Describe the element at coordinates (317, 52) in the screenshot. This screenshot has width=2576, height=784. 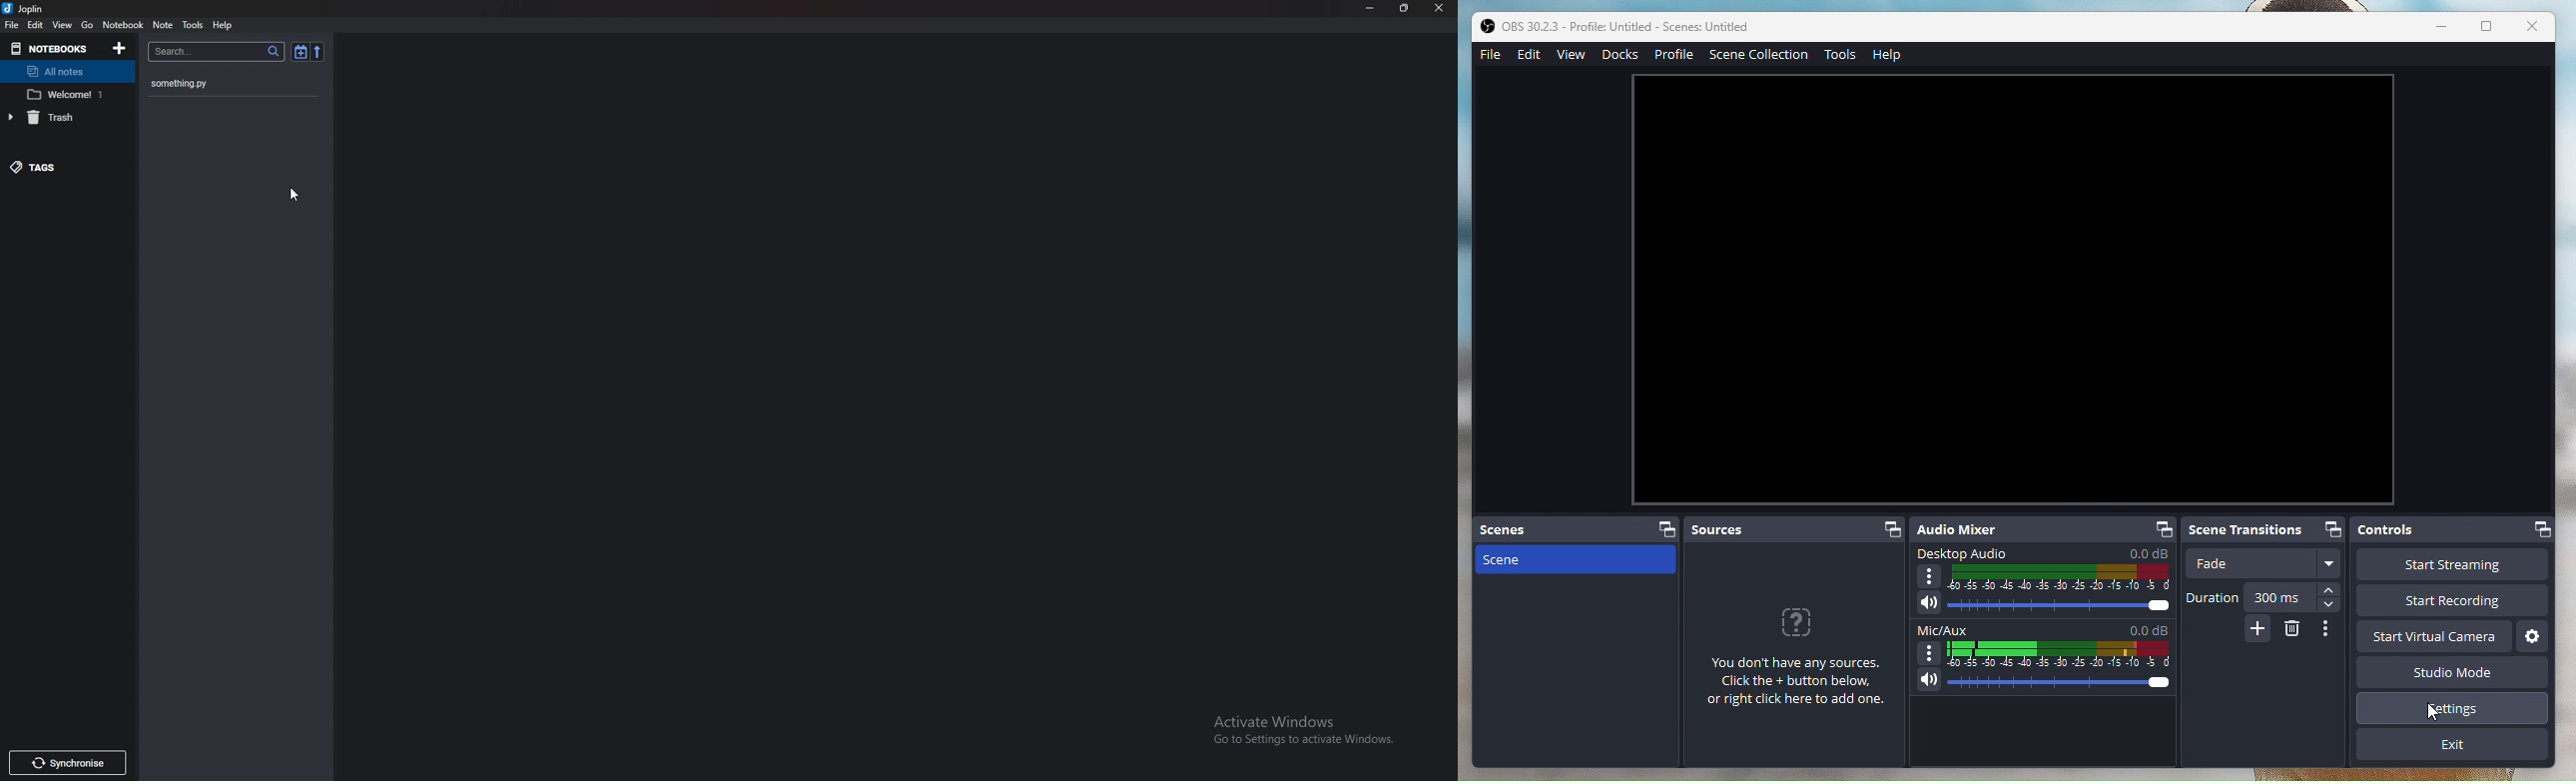
I see `Reverse sort order` at that location.